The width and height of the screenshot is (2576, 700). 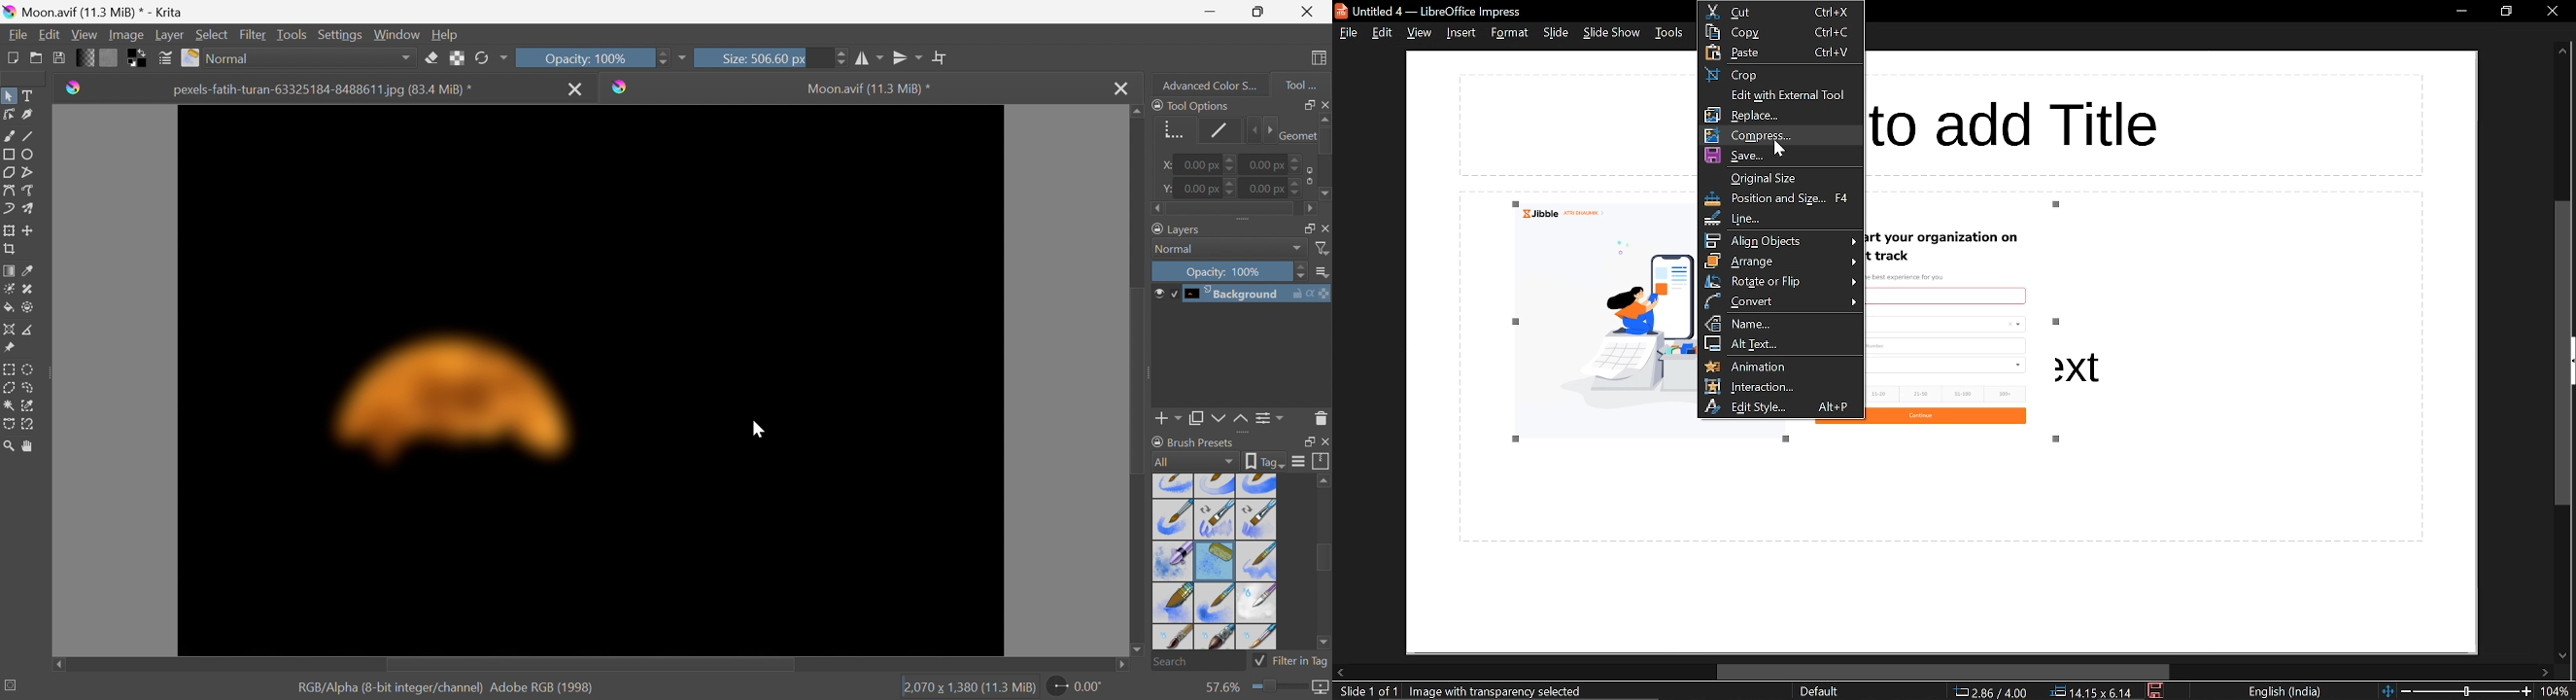 I want to click on 0.00 px, so click(x=1277, y=162).